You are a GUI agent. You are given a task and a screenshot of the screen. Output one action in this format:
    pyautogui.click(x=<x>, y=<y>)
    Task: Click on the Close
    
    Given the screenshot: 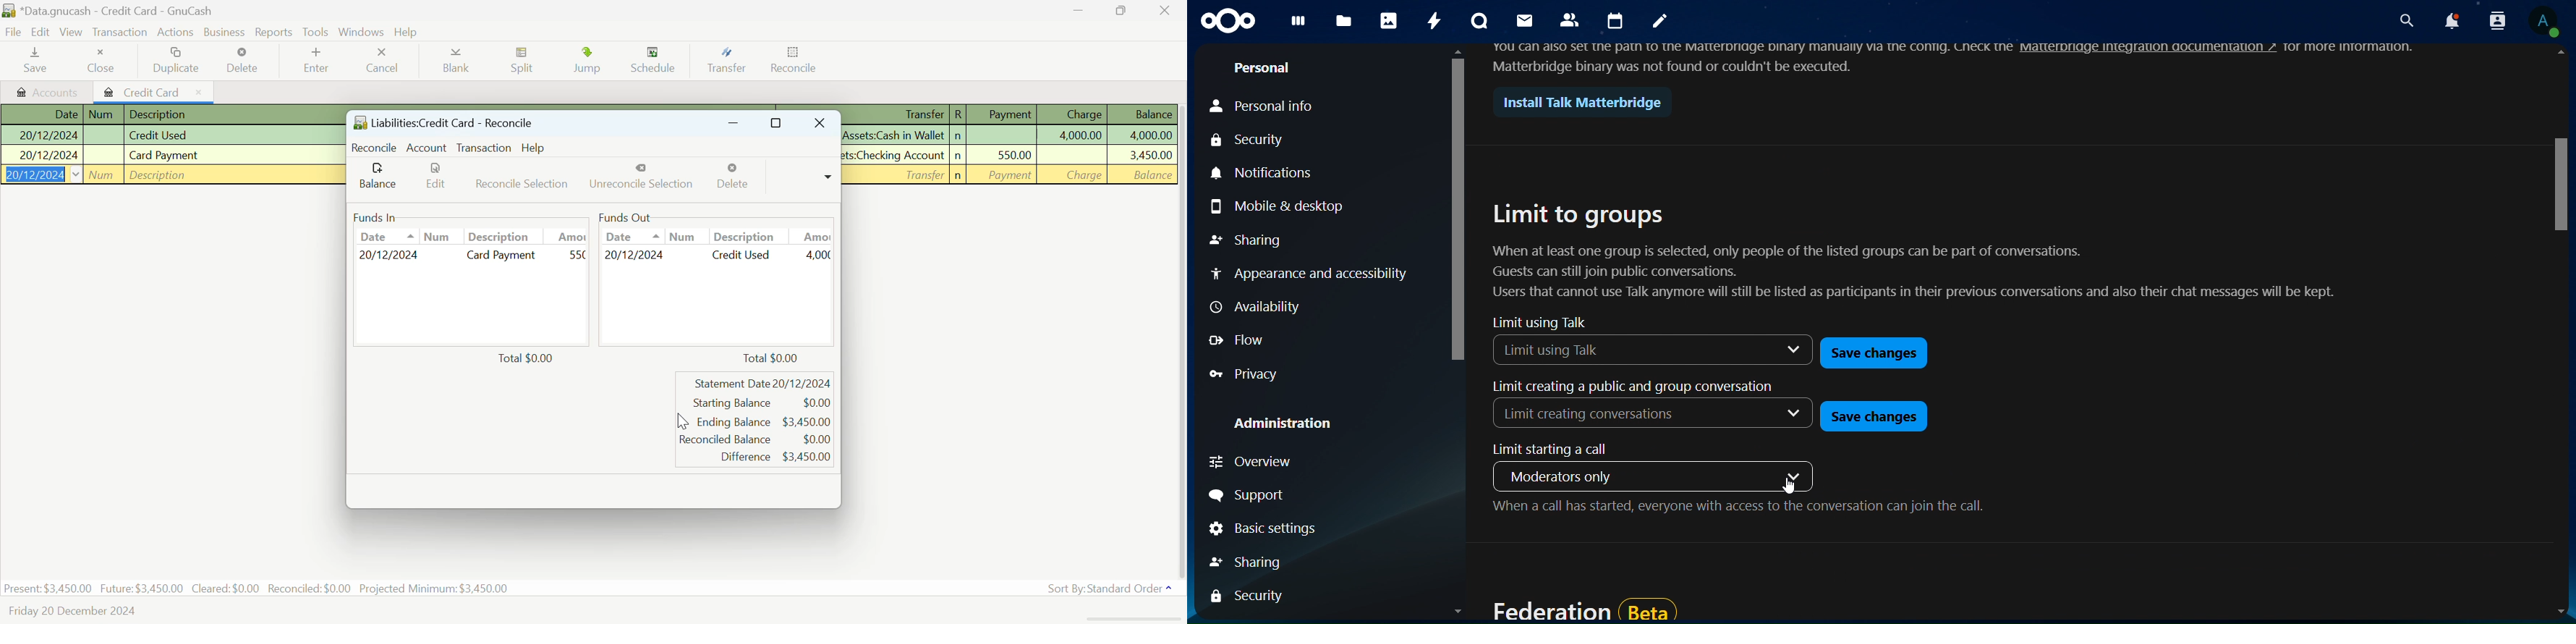 What is the action you would take?
    pyautogui.click(x=104, y=61)
    